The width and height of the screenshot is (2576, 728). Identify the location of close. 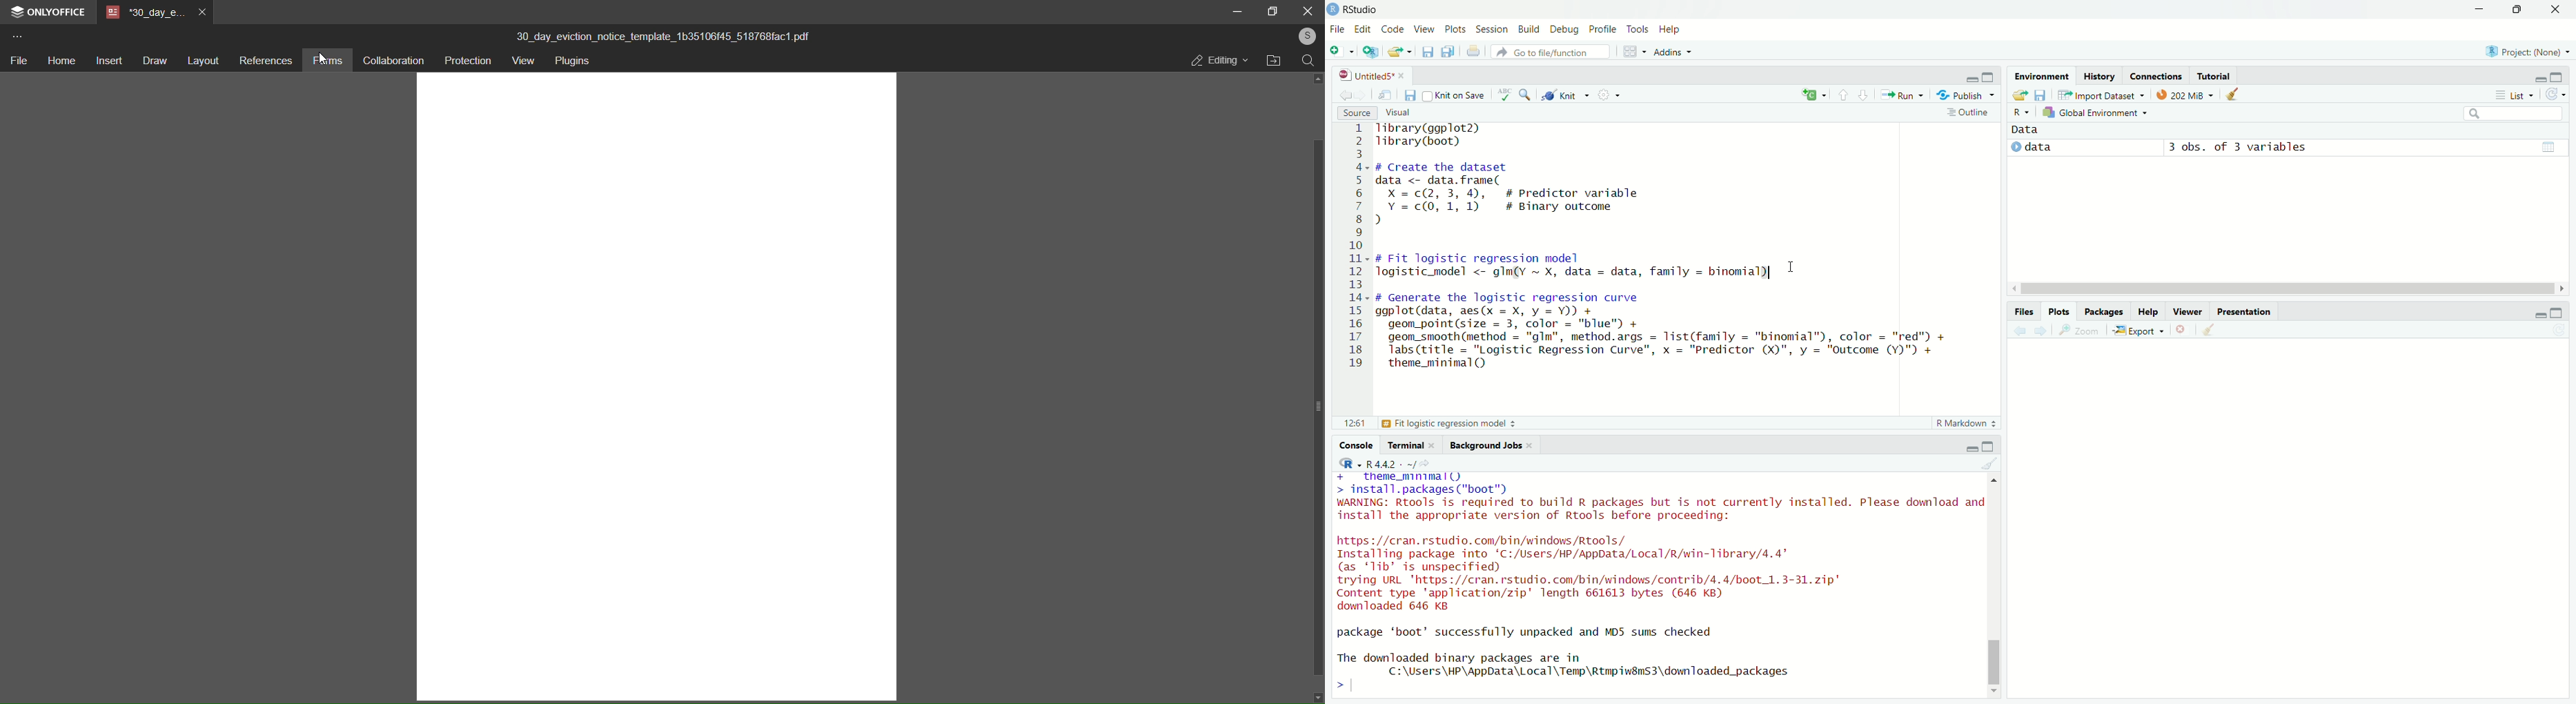
(1529, 445).